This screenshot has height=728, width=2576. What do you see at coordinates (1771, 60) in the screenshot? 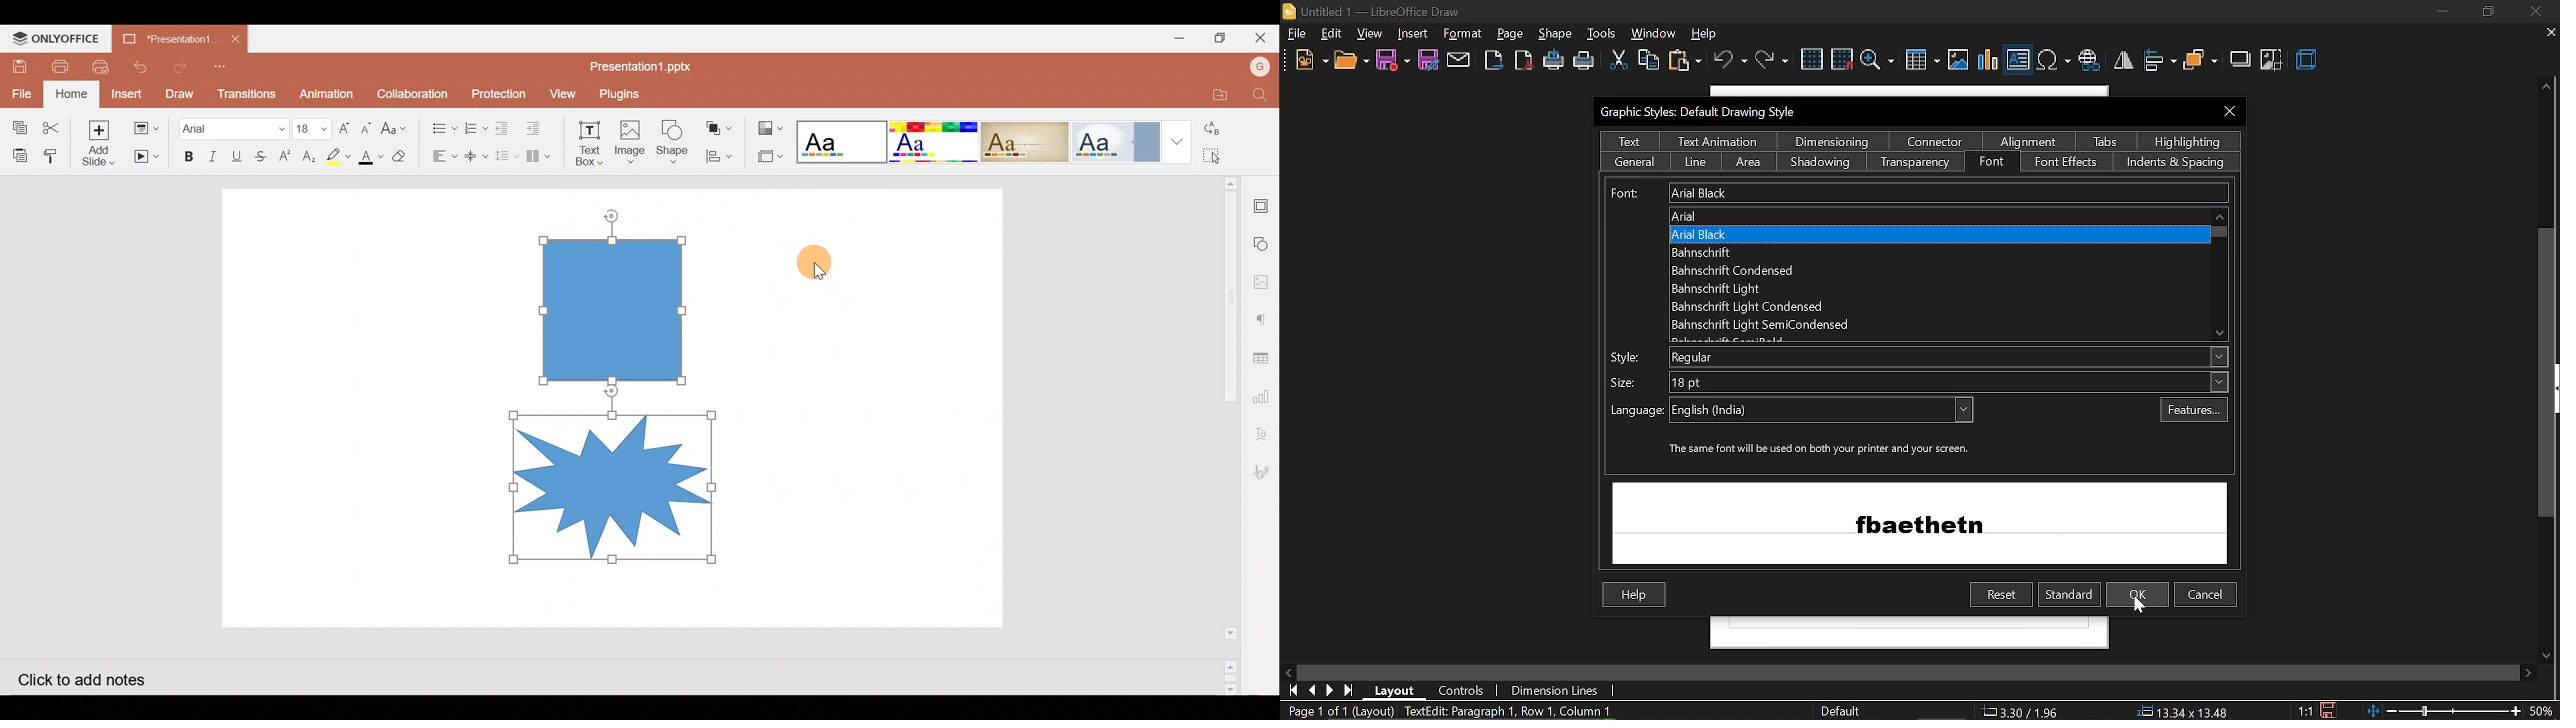
I see `redo` at bounding box center [1771, 60].